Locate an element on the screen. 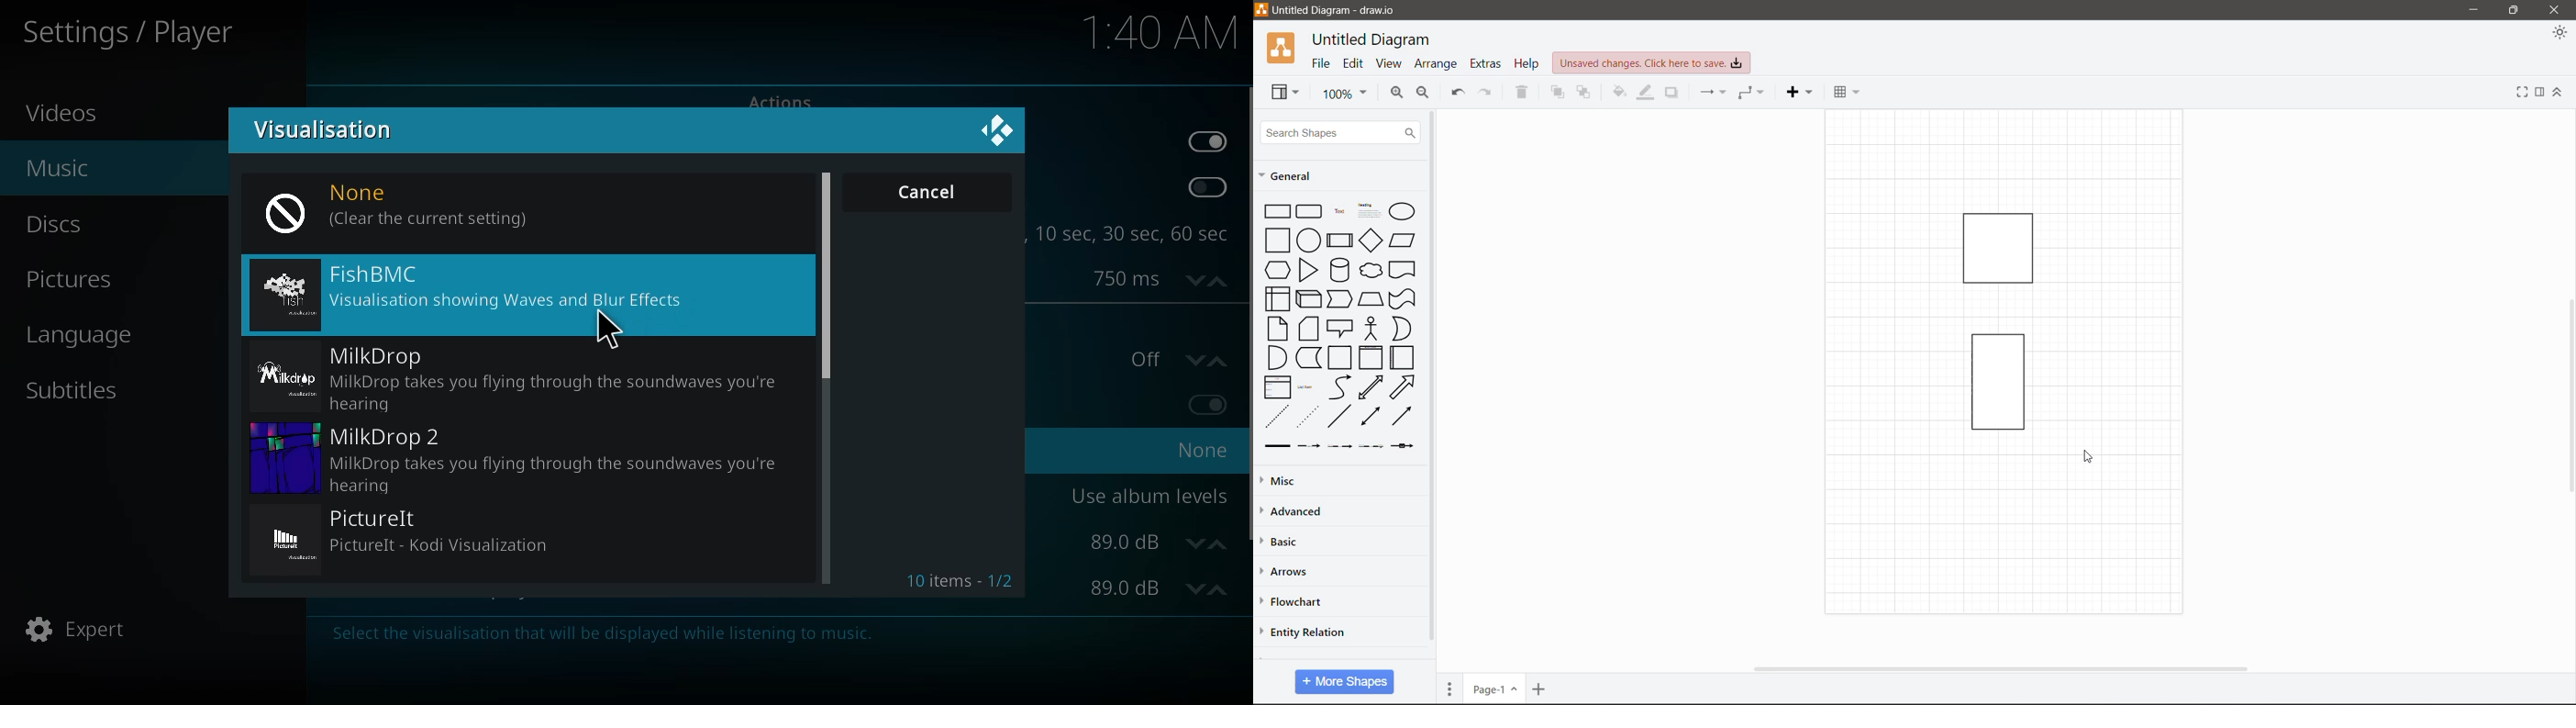 The height and width of the screenshot is (728, 2576). player is located at coordinates (136, 33).